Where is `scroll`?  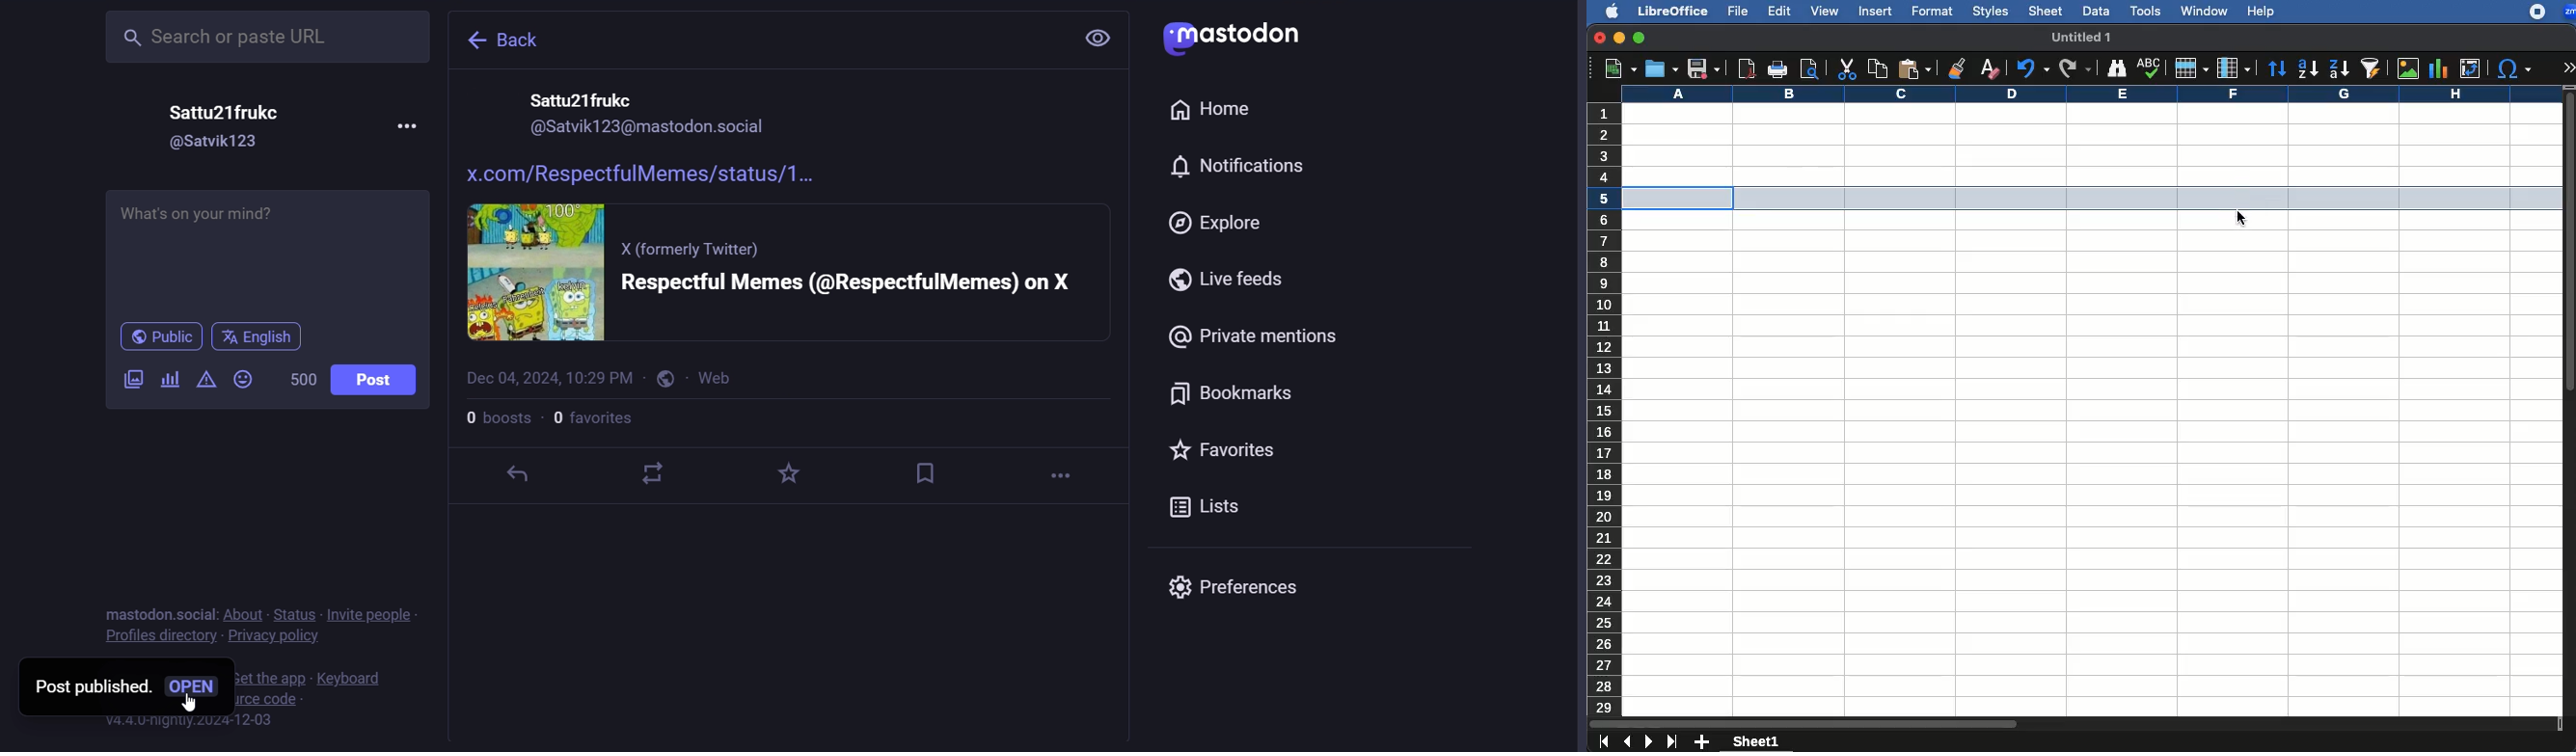 scroll is located at coordinates (2570, 402).